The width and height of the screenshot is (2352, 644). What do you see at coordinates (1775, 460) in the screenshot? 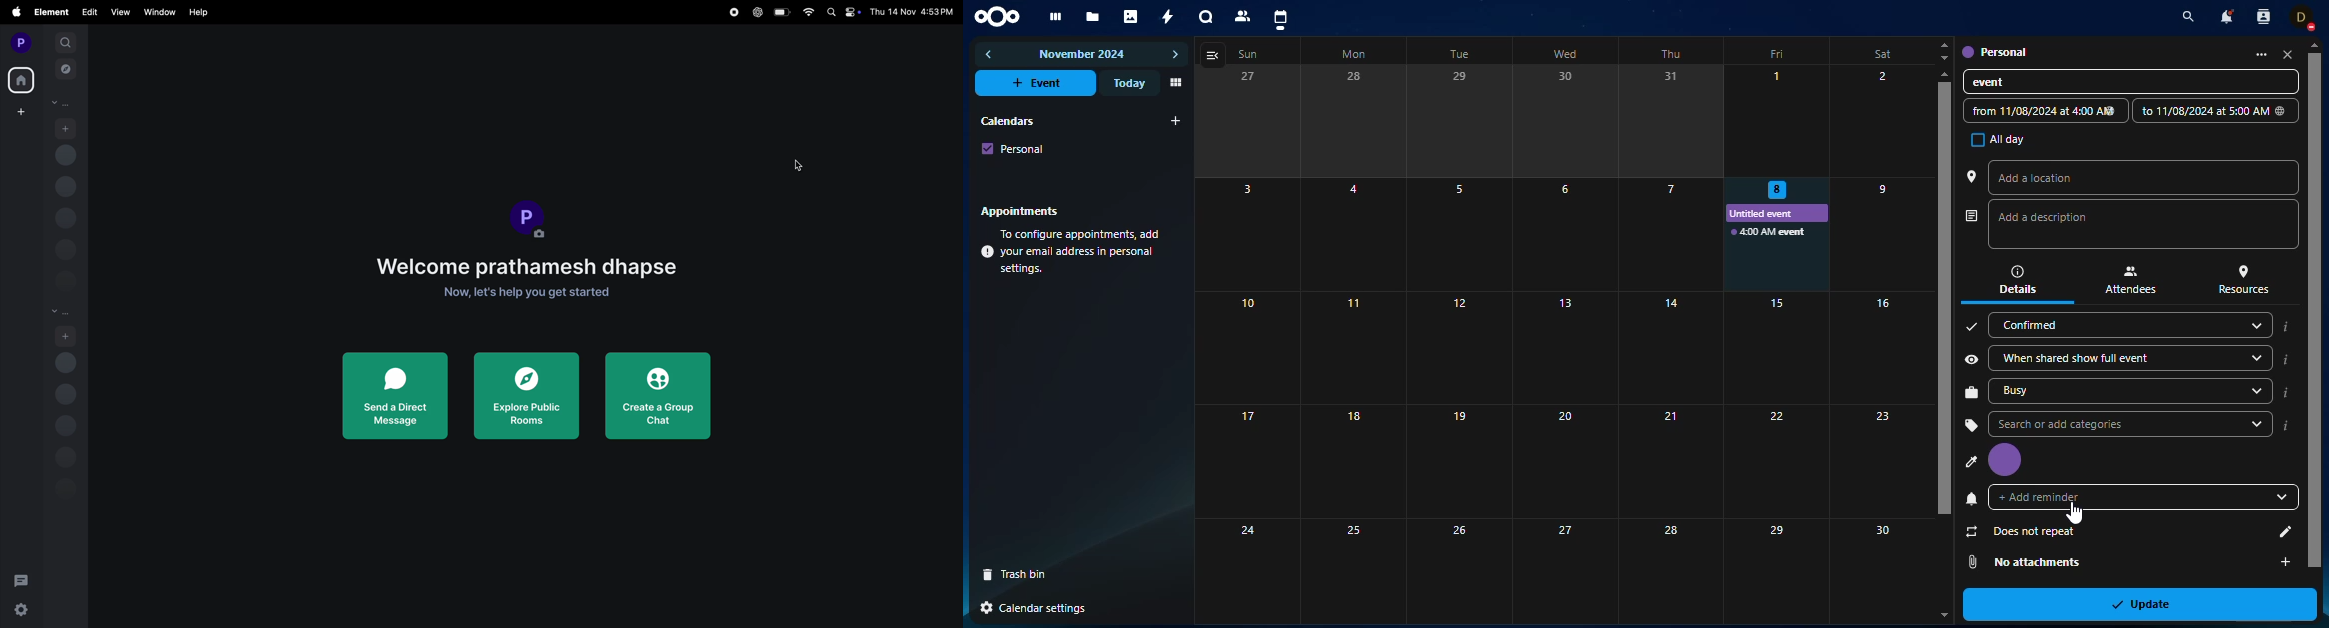
I see `` at bounding box center [1775, 460].